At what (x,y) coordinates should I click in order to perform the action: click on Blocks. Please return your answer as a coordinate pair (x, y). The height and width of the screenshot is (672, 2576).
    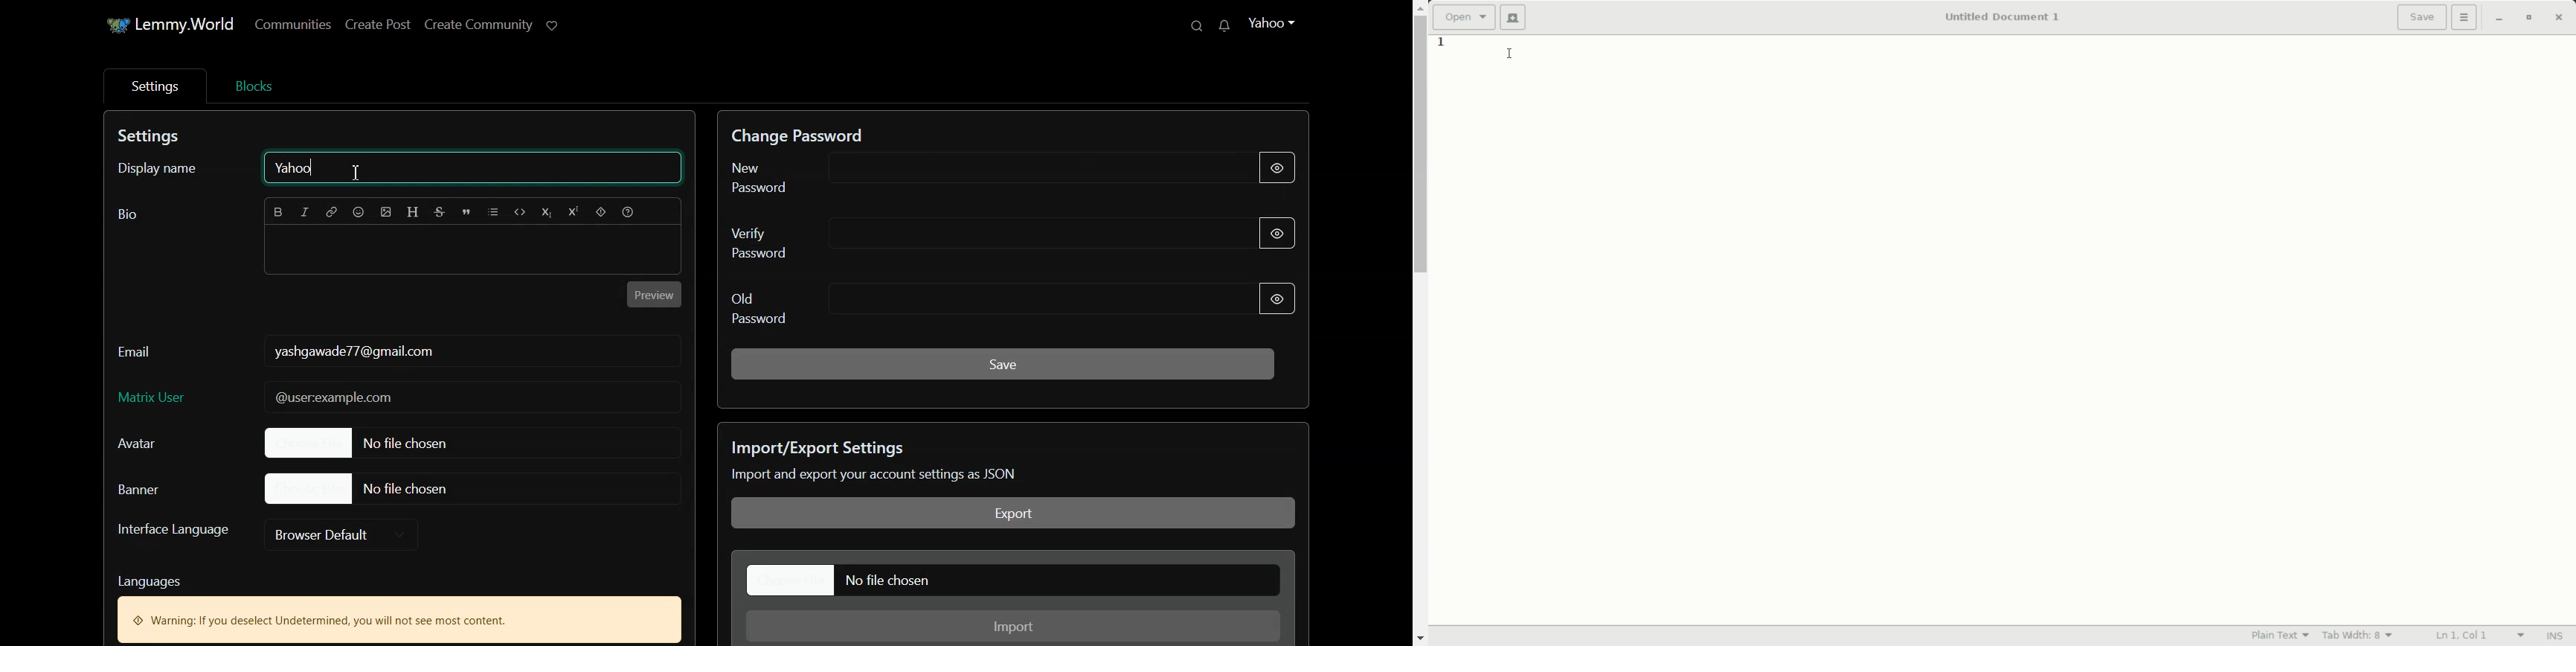
    Looking at the image, I should click on (253, 84).